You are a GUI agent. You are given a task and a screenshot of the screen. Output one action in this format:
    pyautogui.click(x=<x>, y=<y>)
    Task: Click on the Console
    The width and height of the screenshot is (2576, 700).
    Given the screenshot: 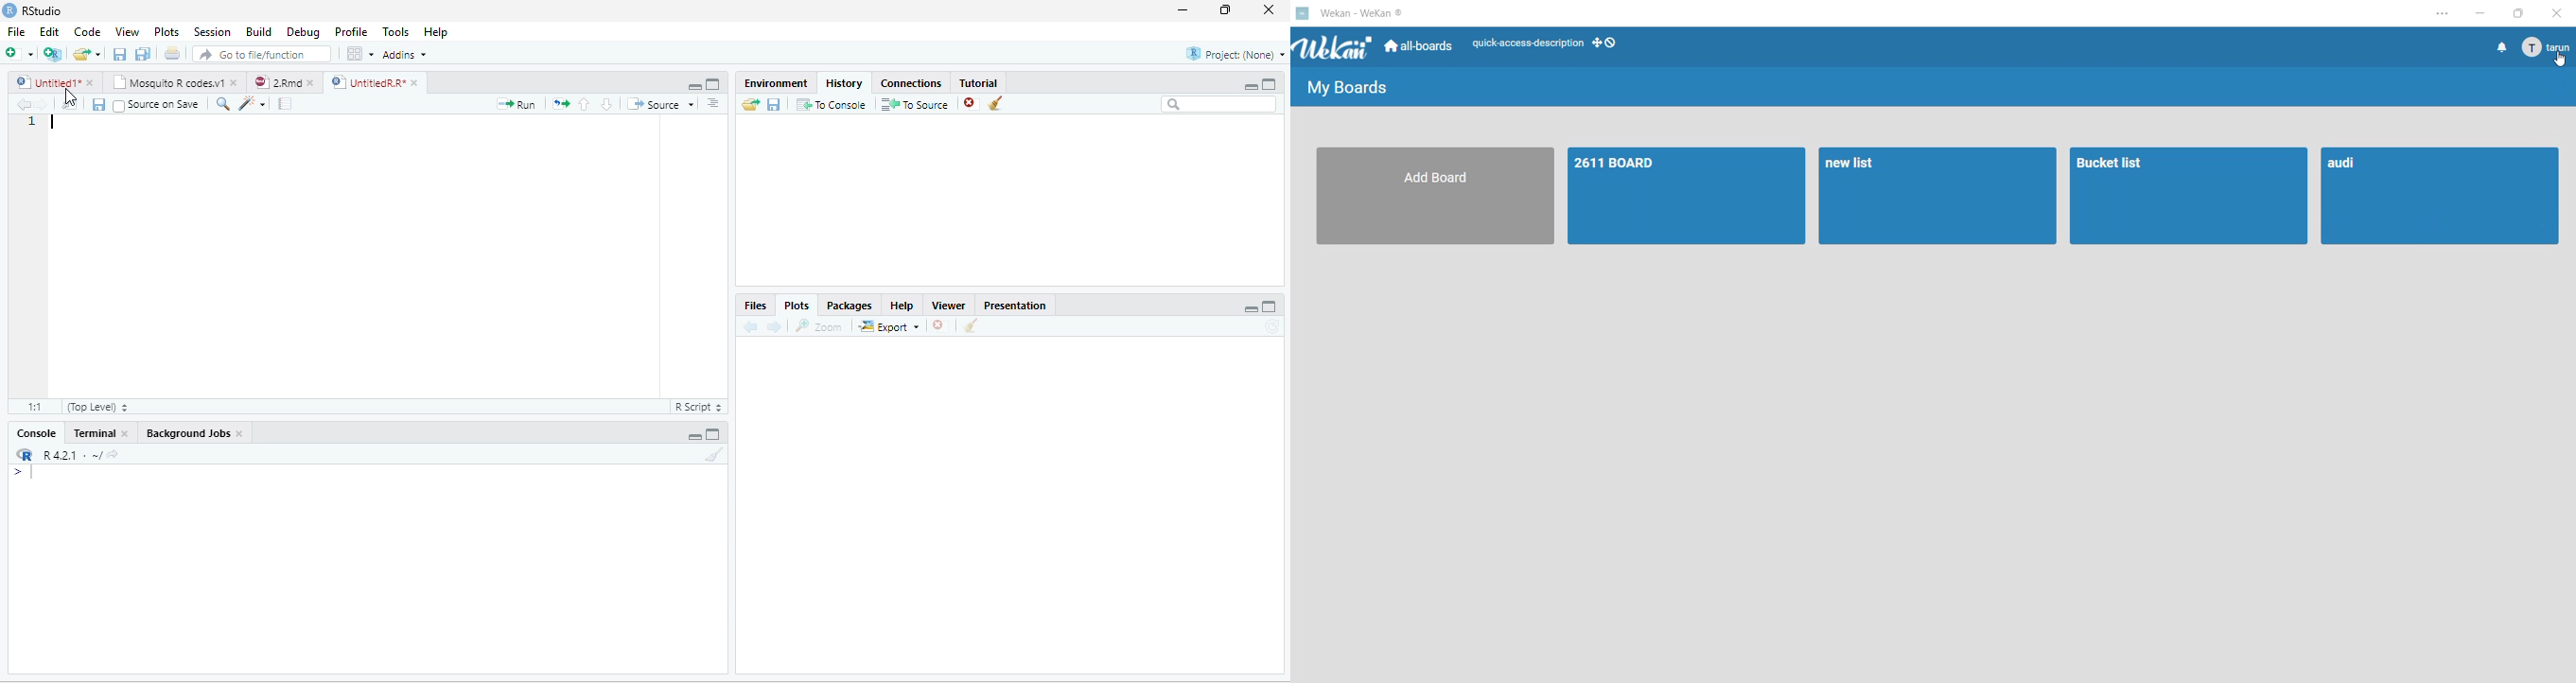 What is the action you would take?
    pyautogui.click(x=36, y=433)
    